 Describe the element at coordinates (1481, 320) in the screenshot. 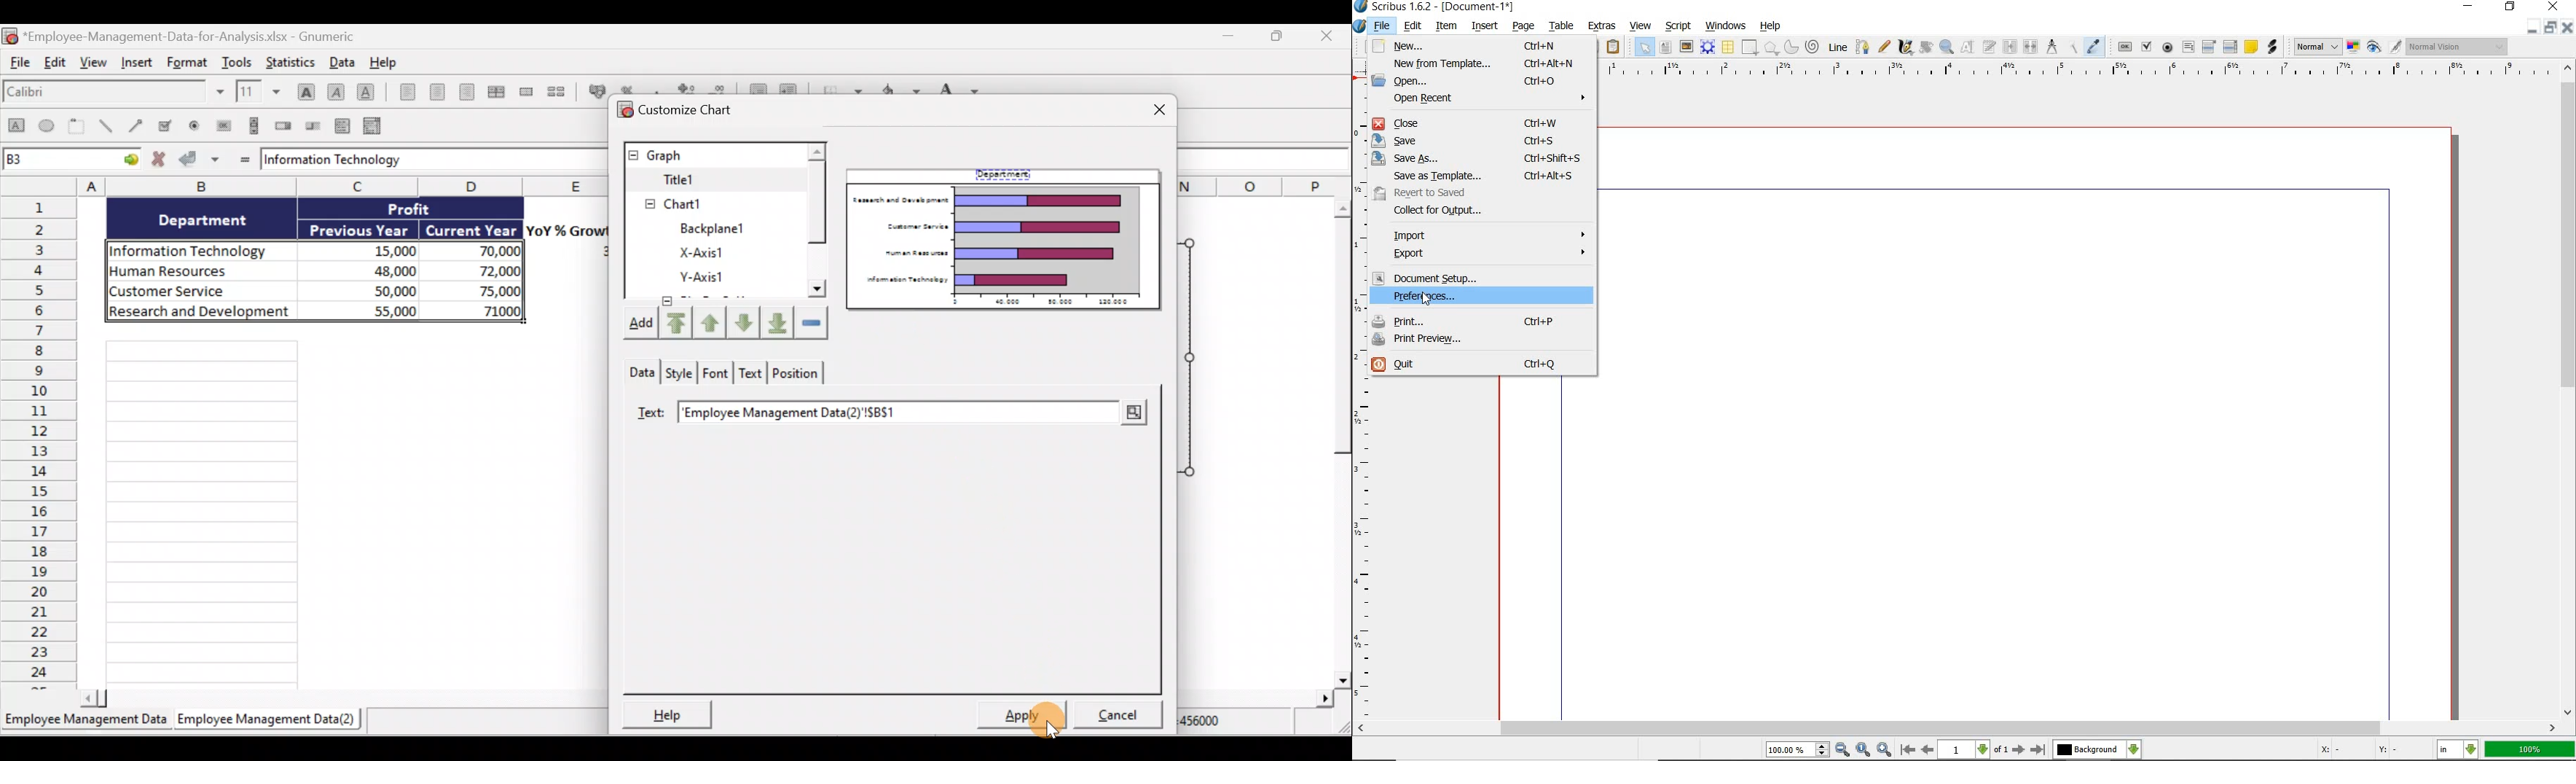

I see `print` at that location.